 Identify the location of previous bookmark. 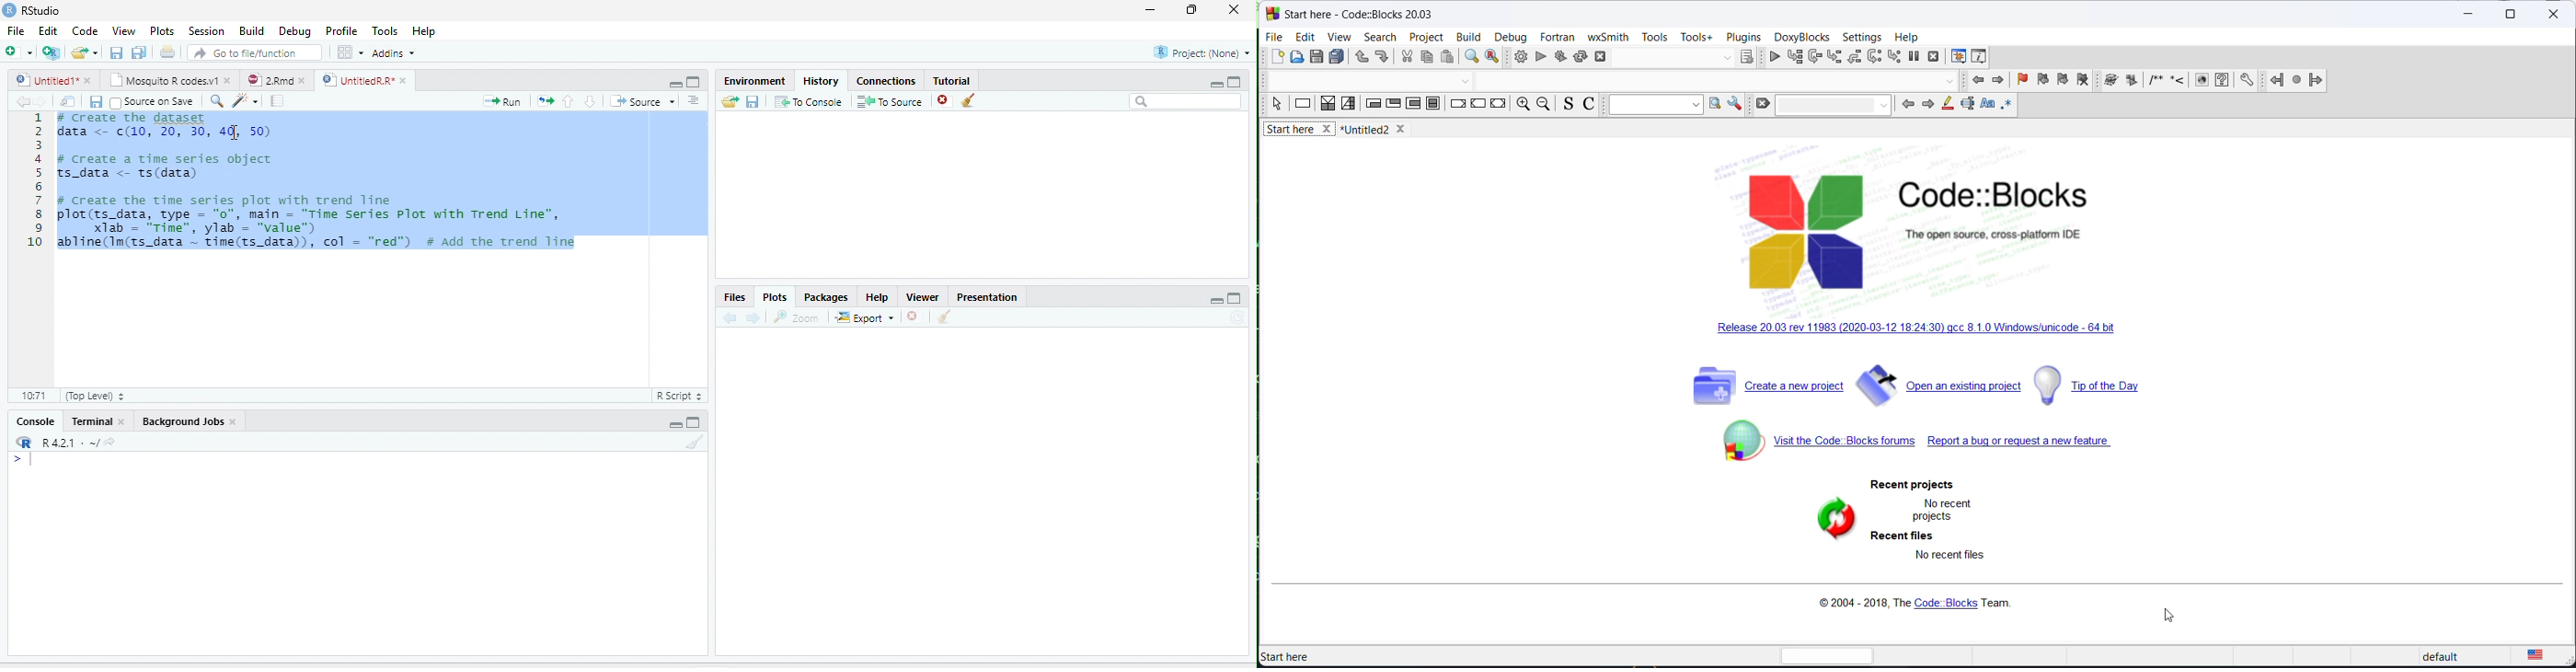
(2041, 82).